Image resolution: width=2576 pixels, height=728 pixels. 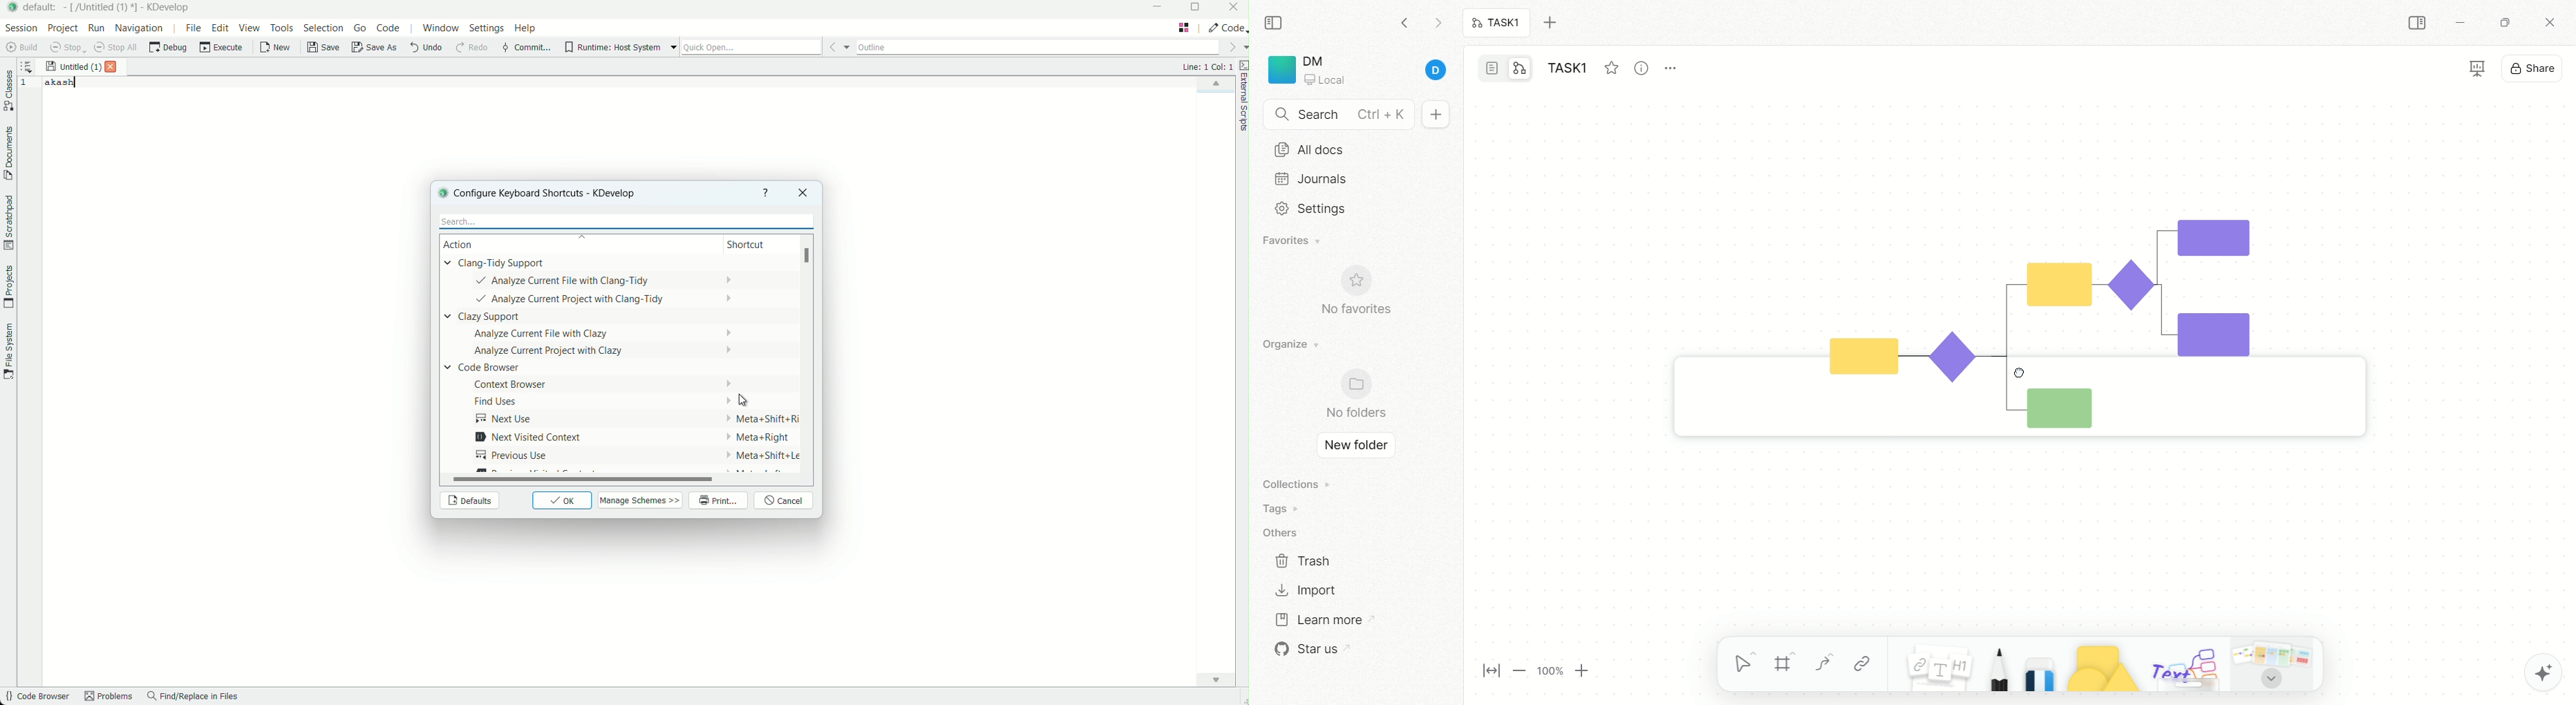 What do you see at coordinates (1306, 209) in the screenshot?
I see `settings` at bounding box center [1306, 209].